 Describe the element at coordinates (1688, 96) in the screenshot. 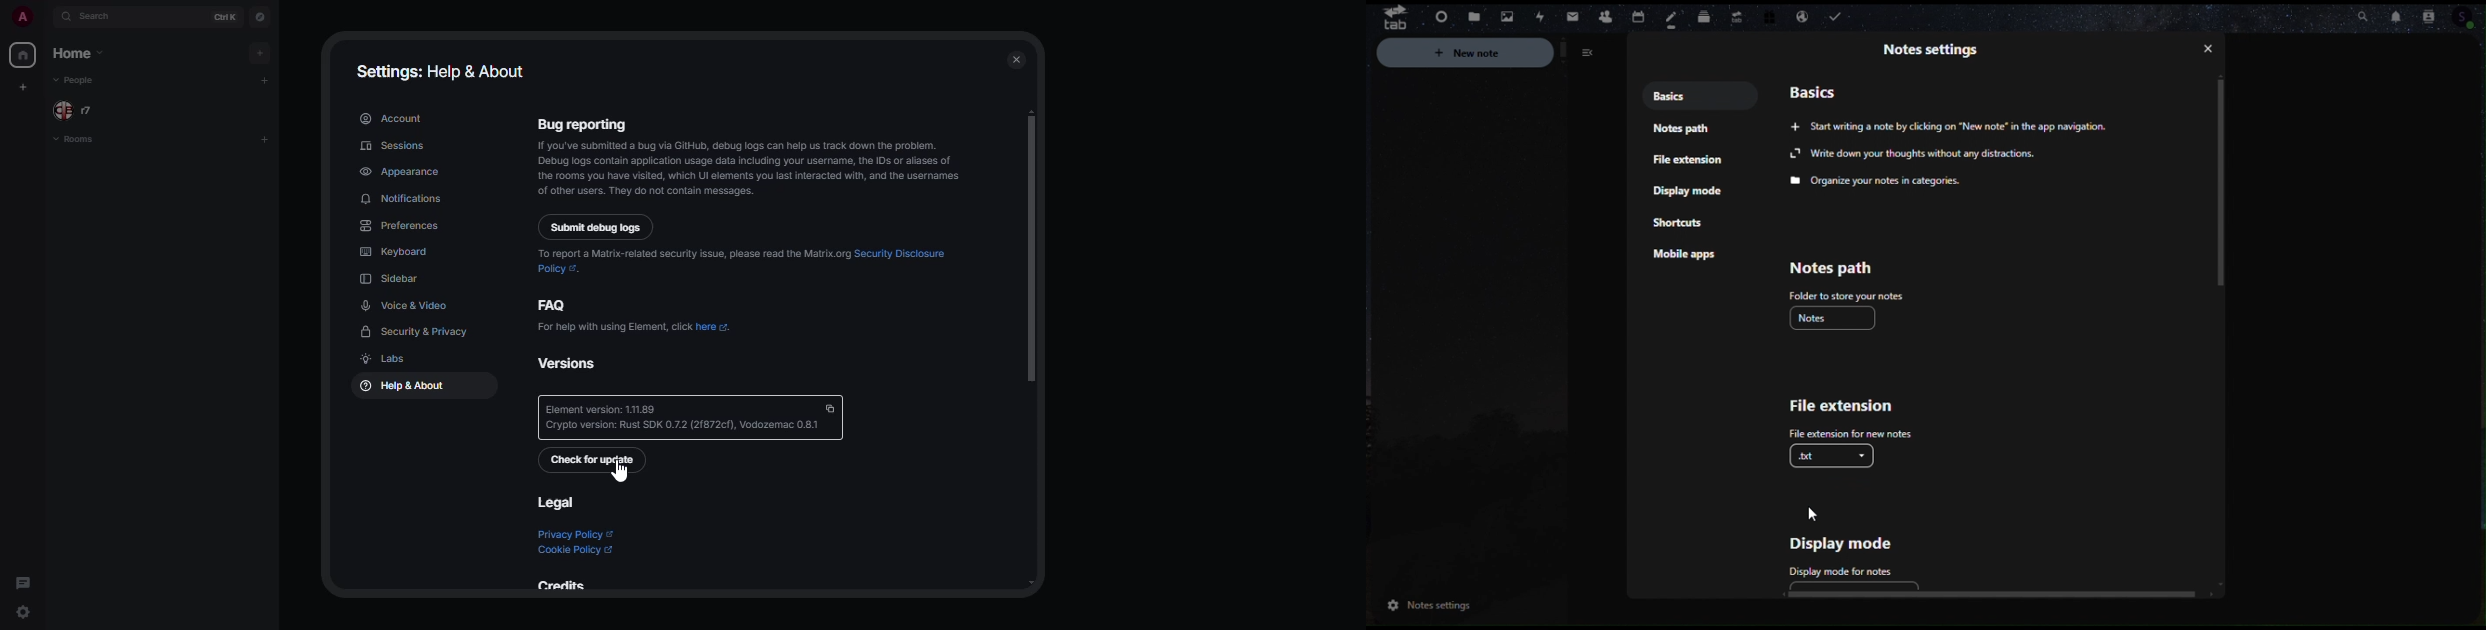

I see `Basics` at that location.